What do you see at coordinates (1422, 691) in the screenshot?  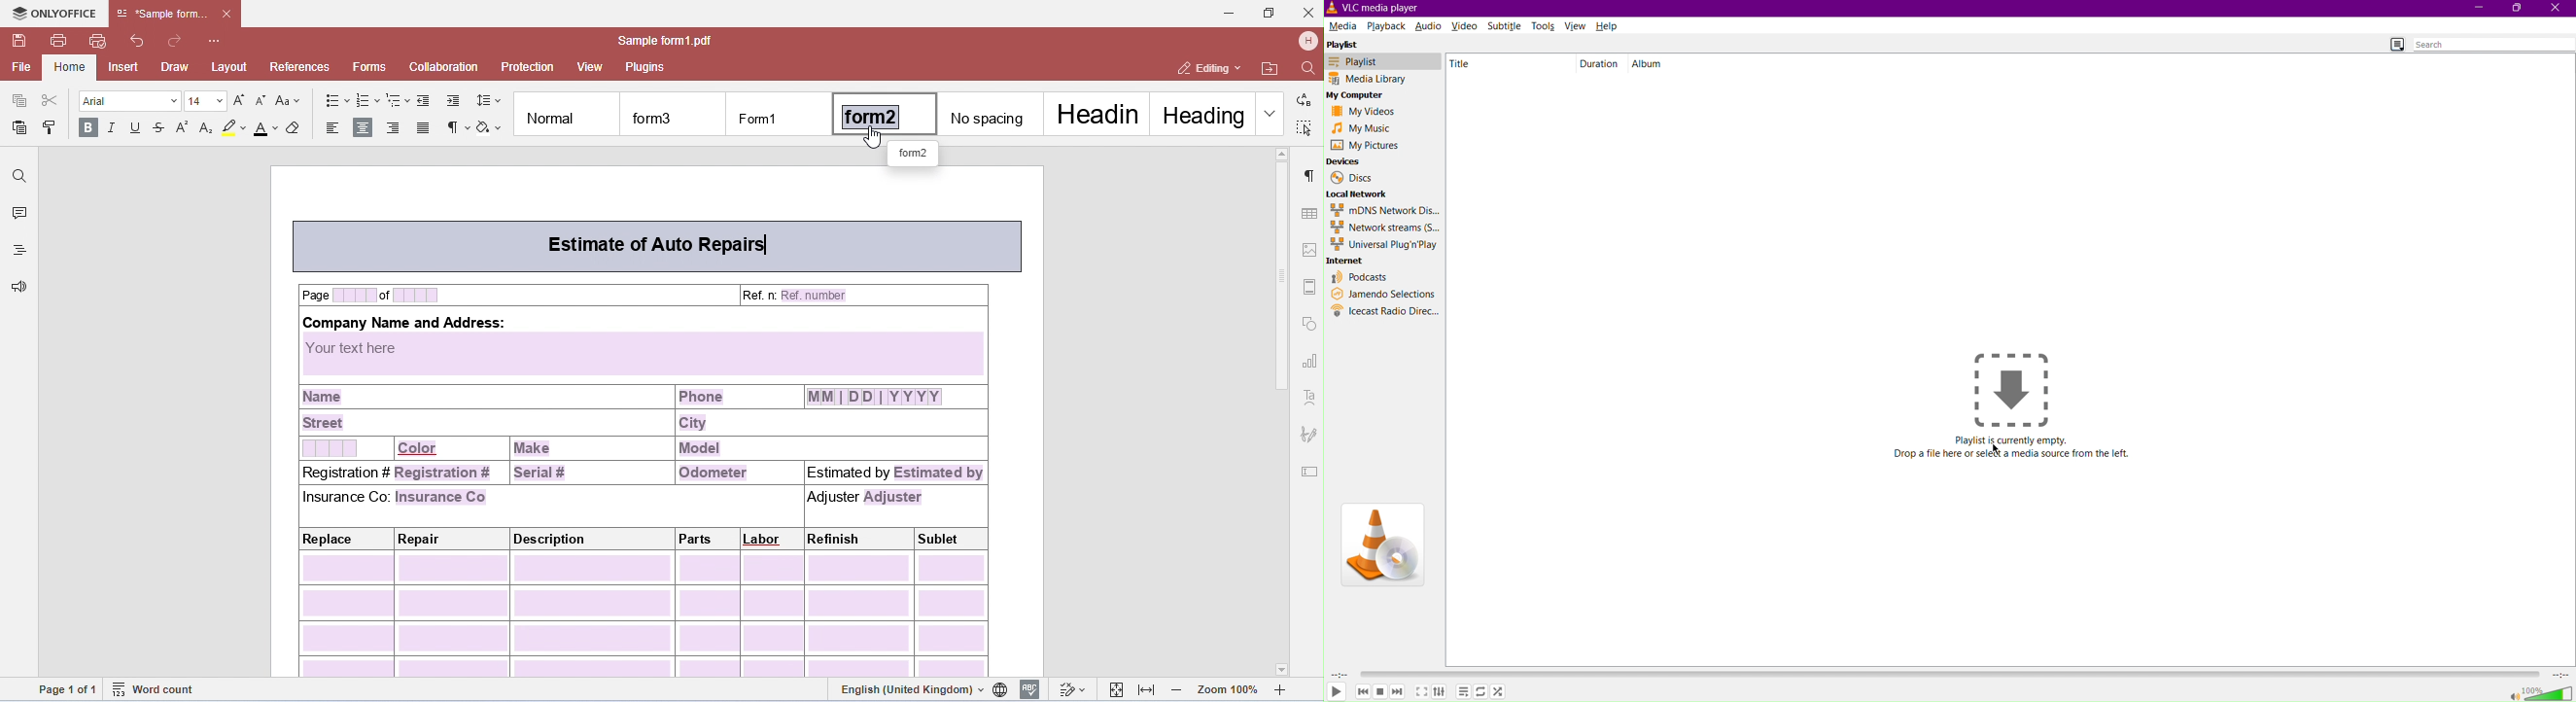 I see `Maximize` at bounding box center [1422, 691].